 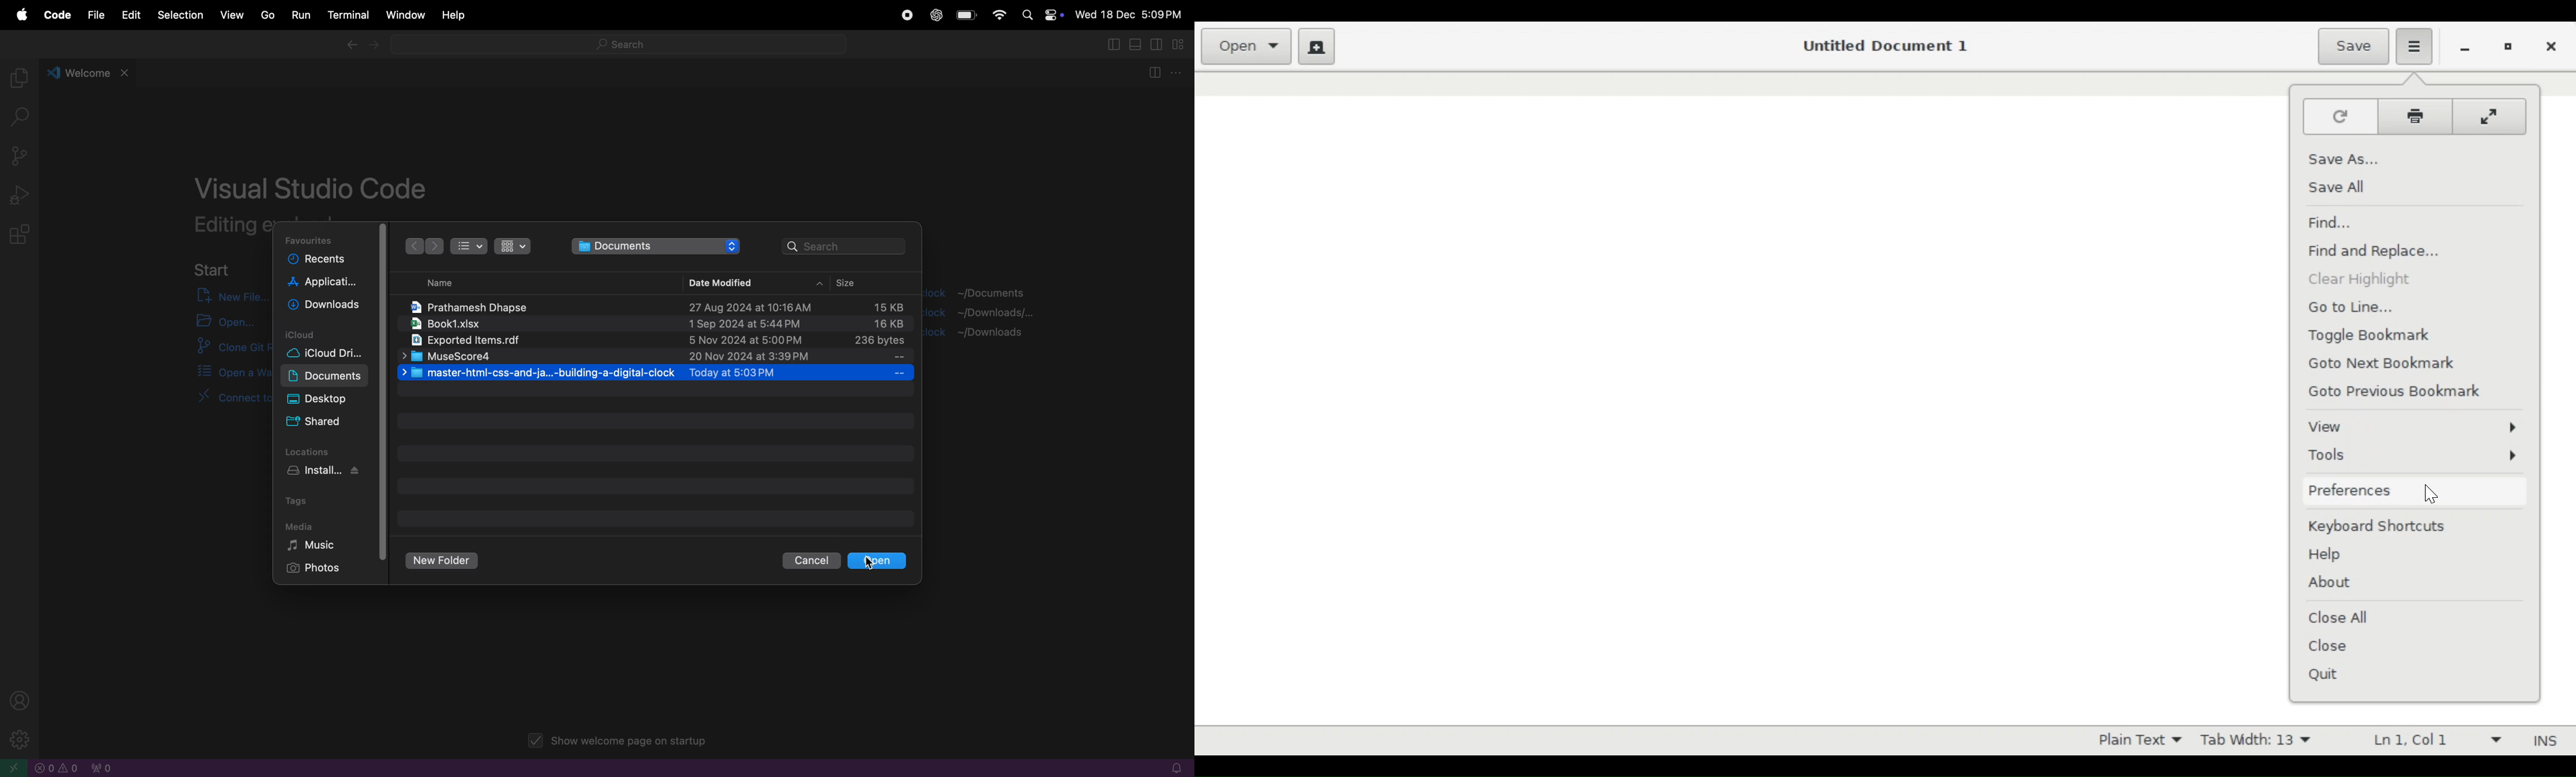 I want to click on downlaods, so click(x=327, y=307).